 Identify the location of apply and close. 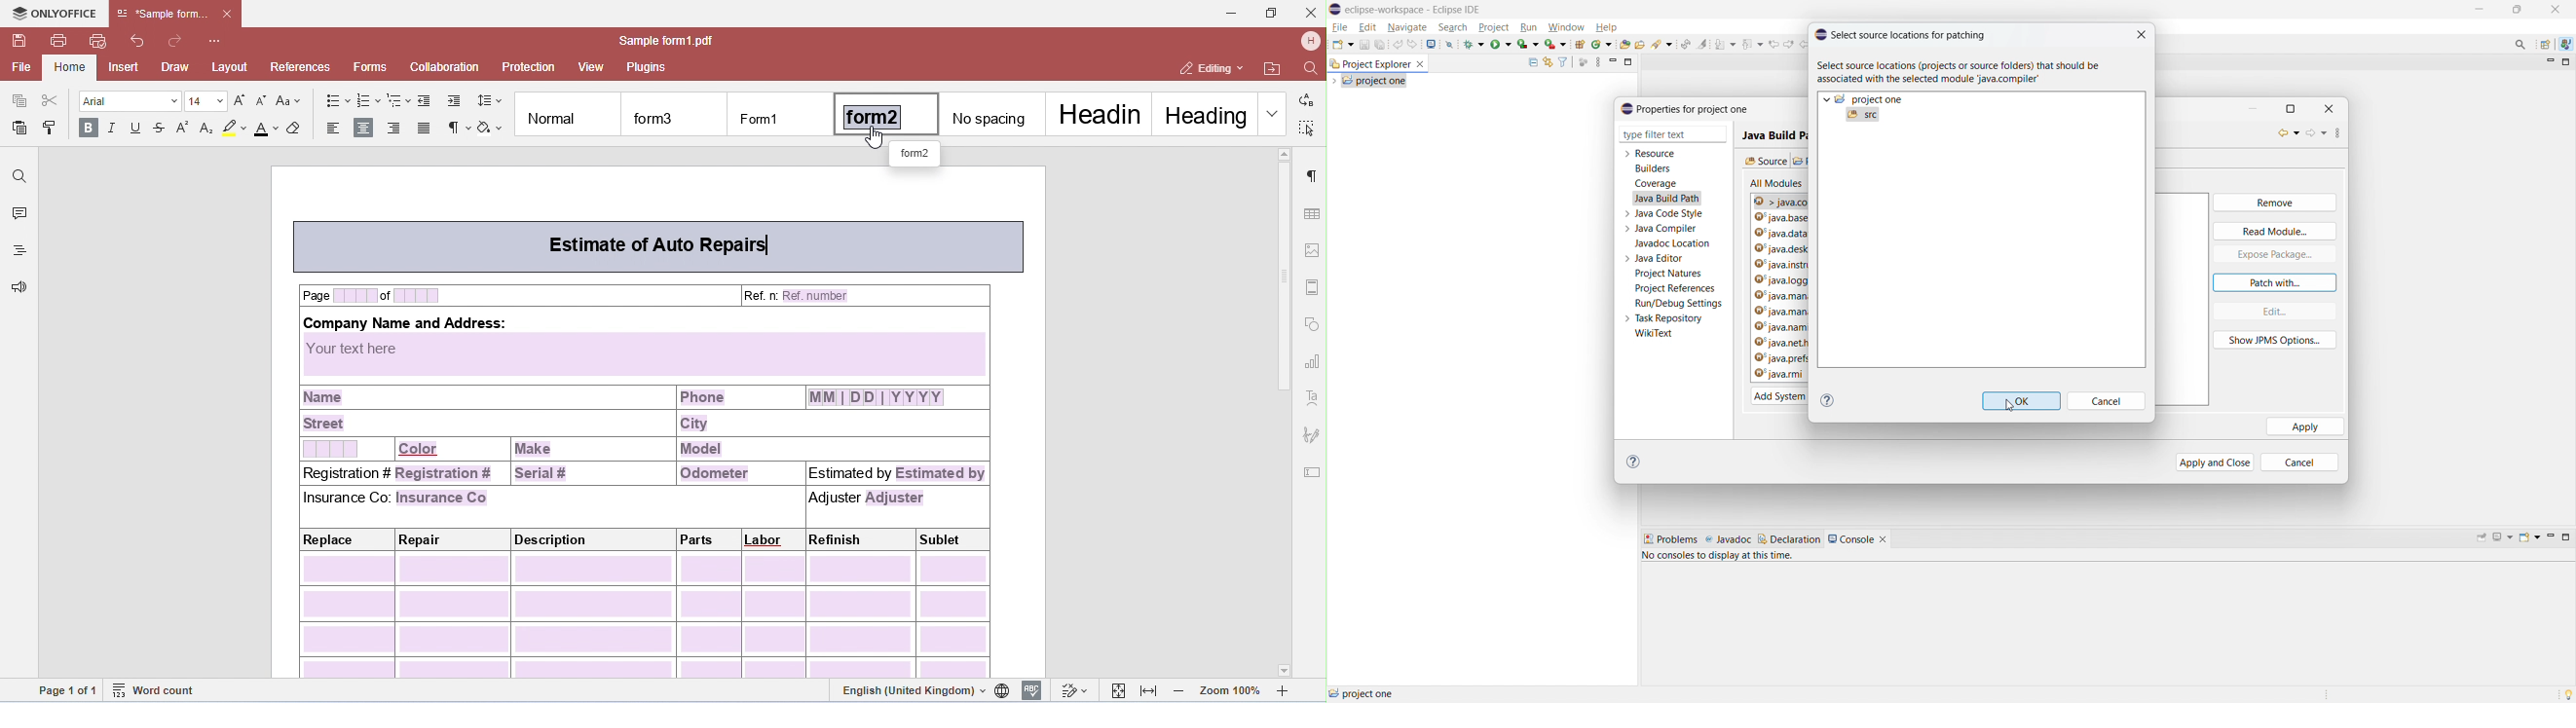
(2215, 462).